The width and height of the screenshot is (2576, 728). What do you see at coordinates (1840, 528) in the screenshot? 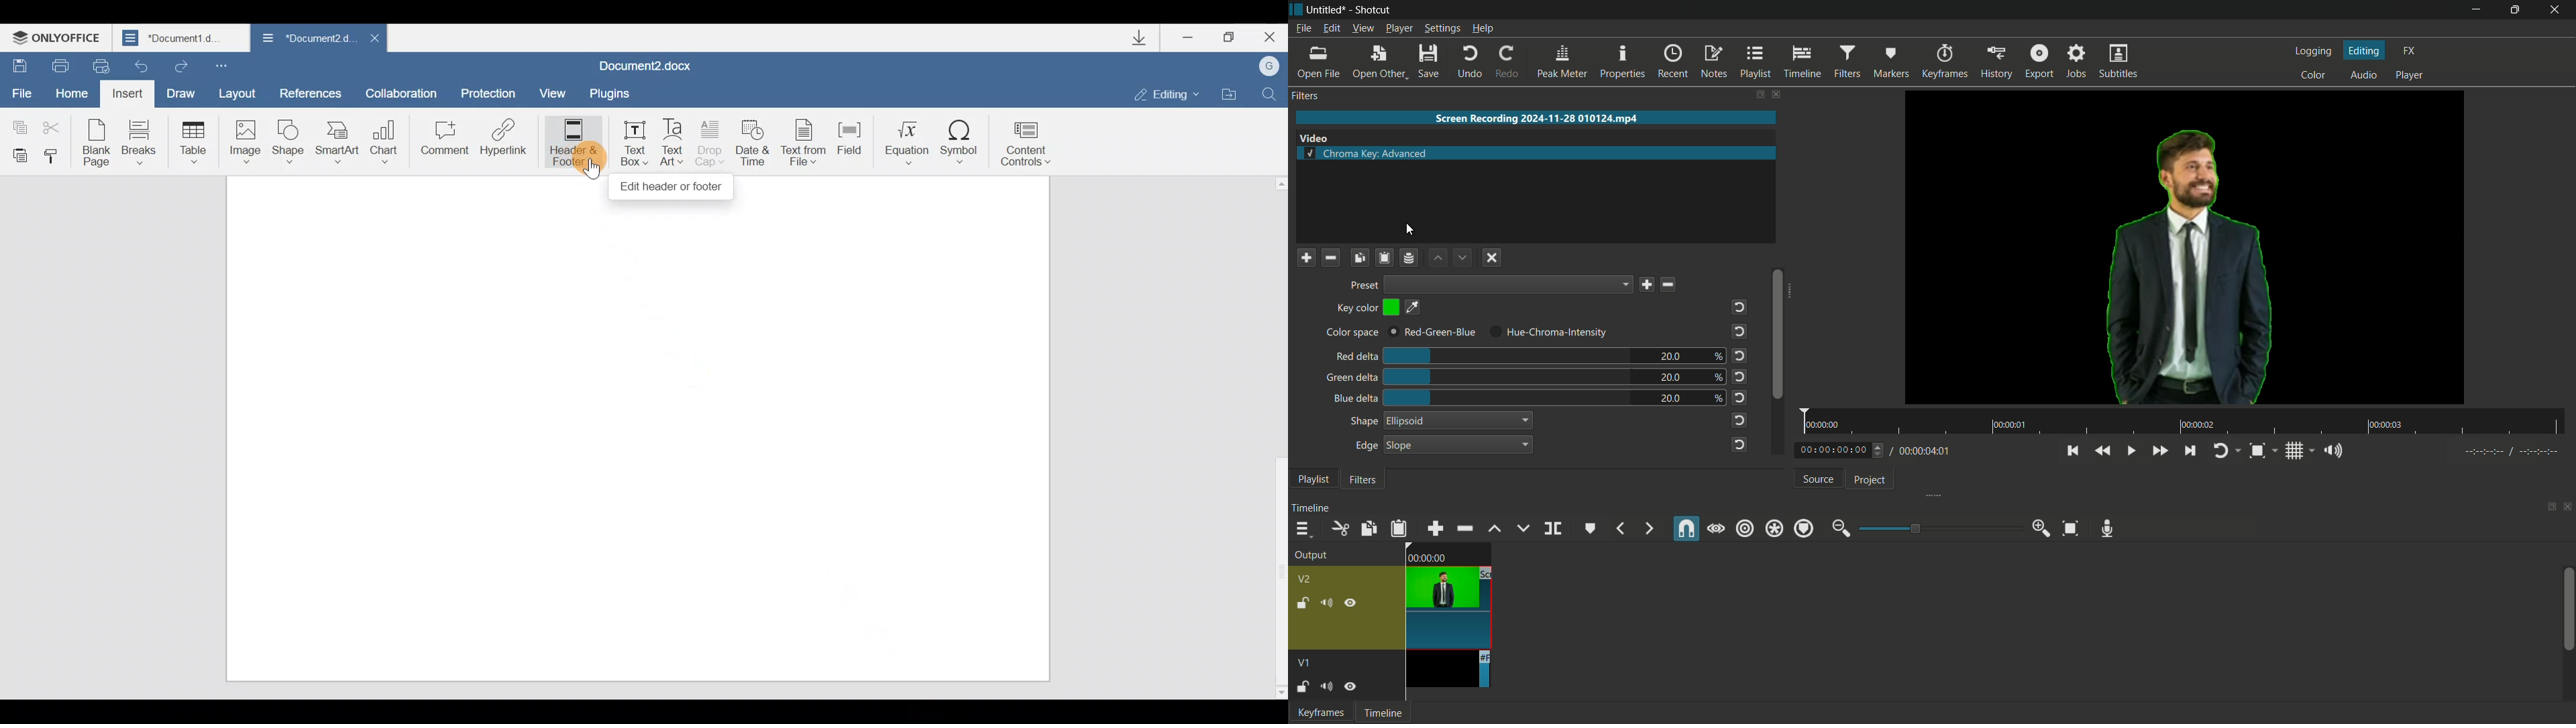
I see `zoom out` at bounding box center [1840, 528].